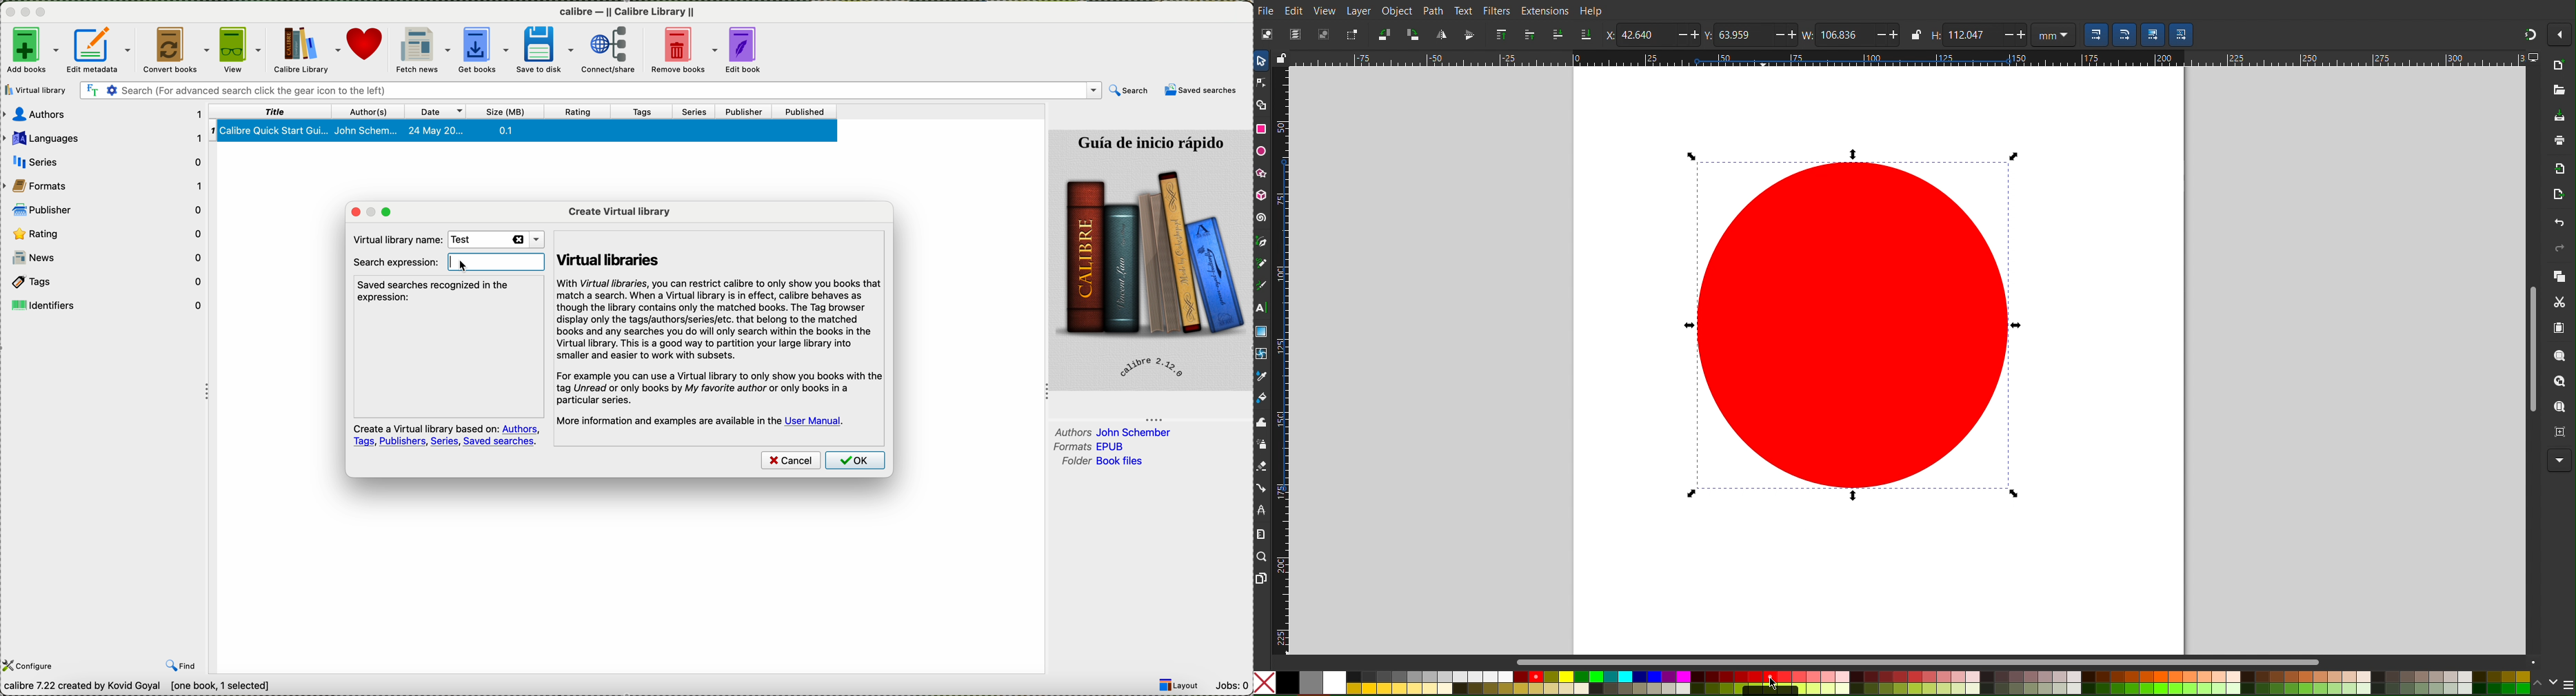 Image resolution: width=2576 pixels, height=700 pixels. I want to click on Filters, so click(1498, 10).